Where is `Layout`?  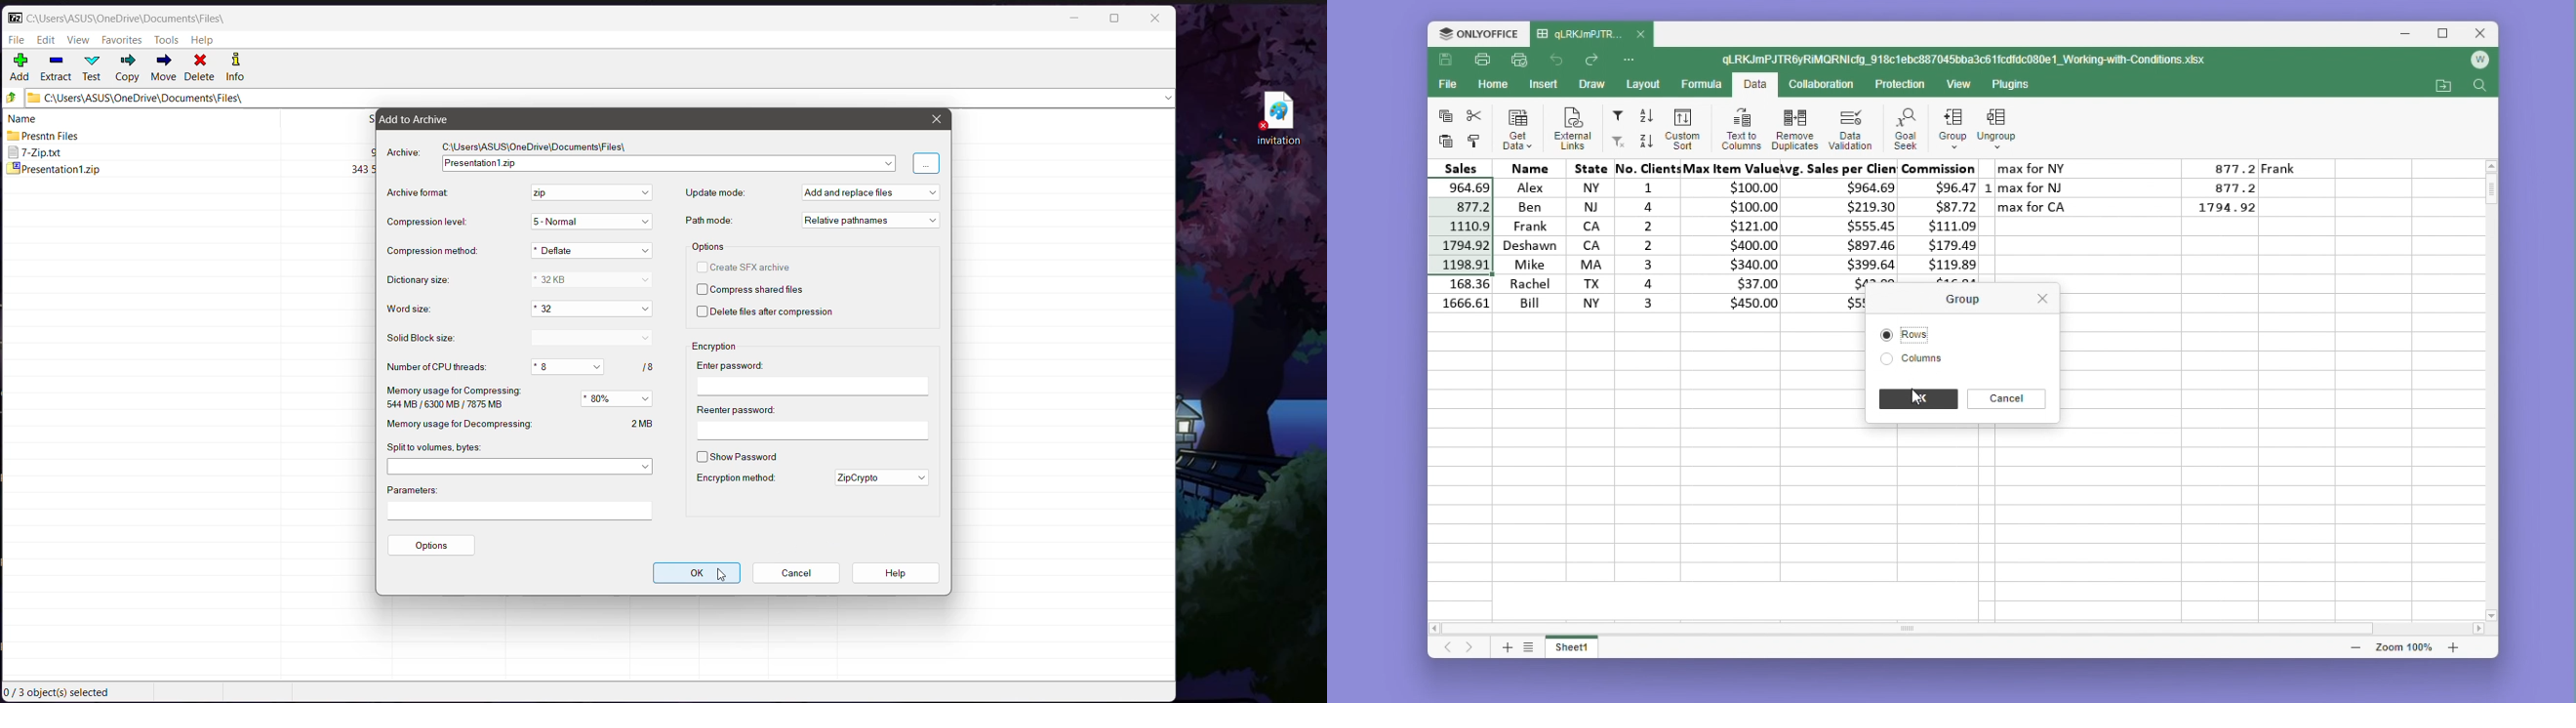 Layout is located at coordinates (1644, 84).